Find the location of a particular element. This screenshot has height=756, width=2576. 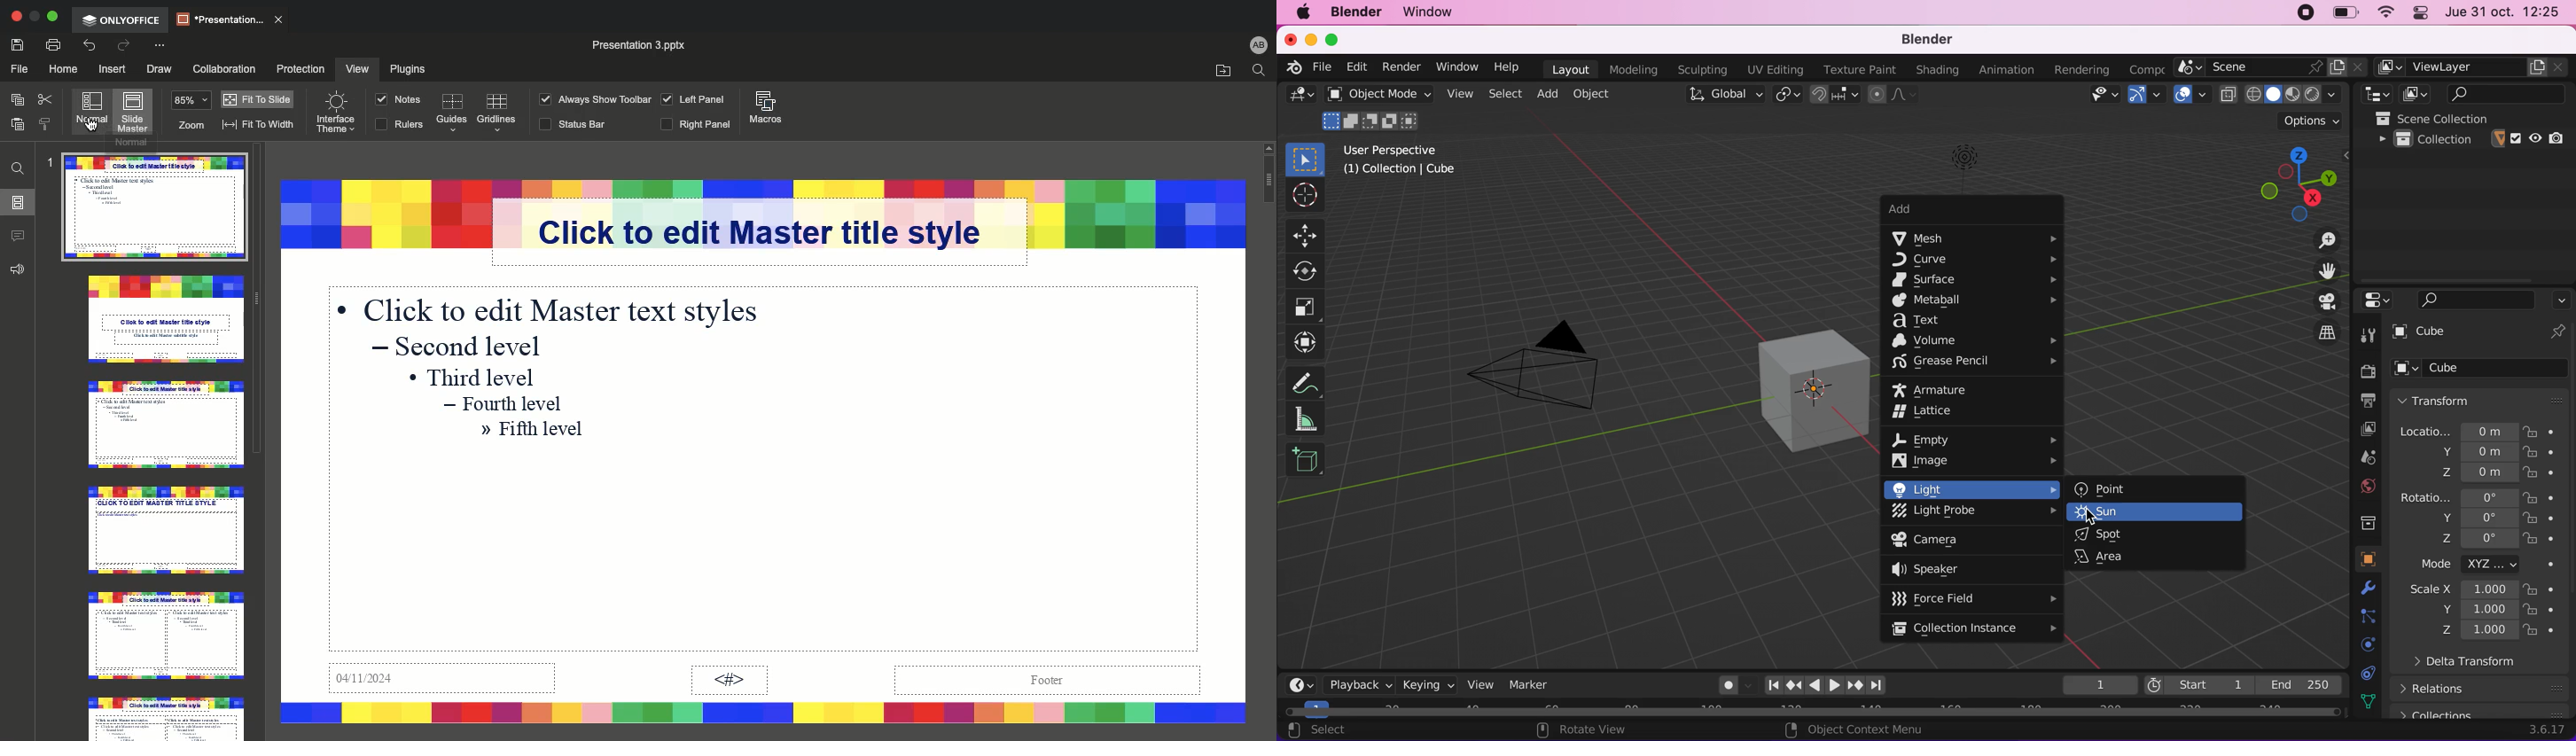

File is located at coordinates (17, 67).